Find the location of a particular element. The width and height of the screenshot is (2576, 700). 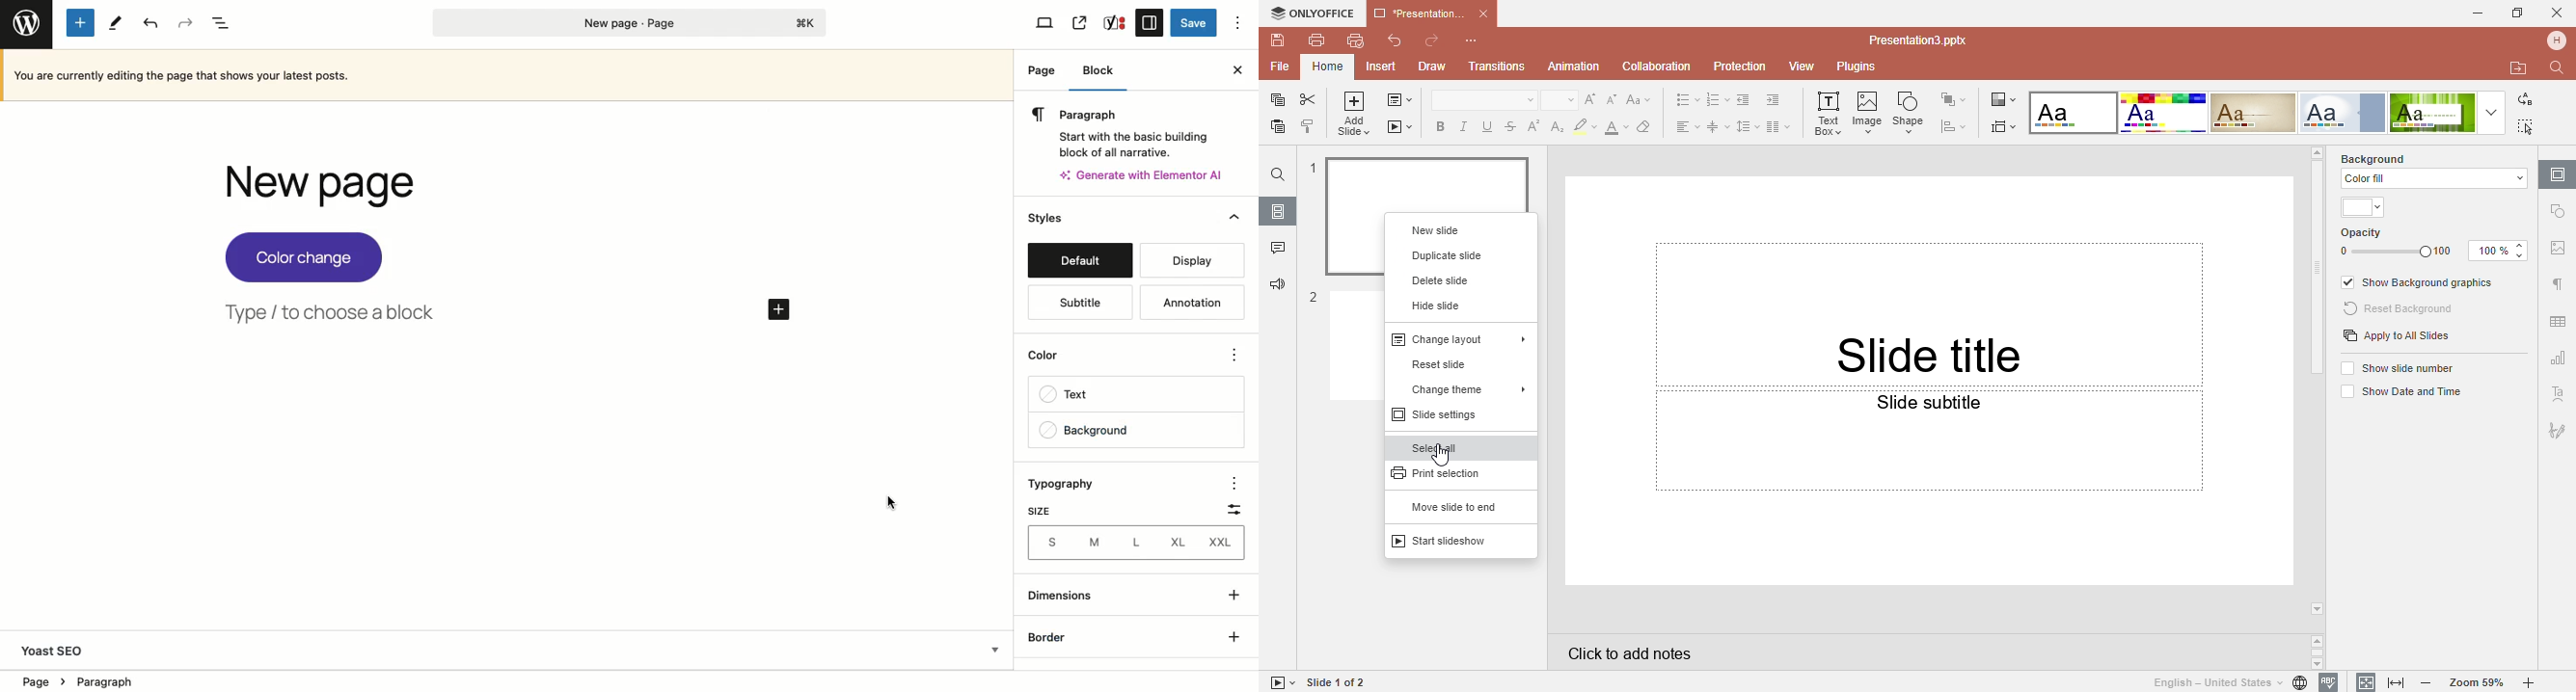

Table setting is located at coordinates (2559, 318).